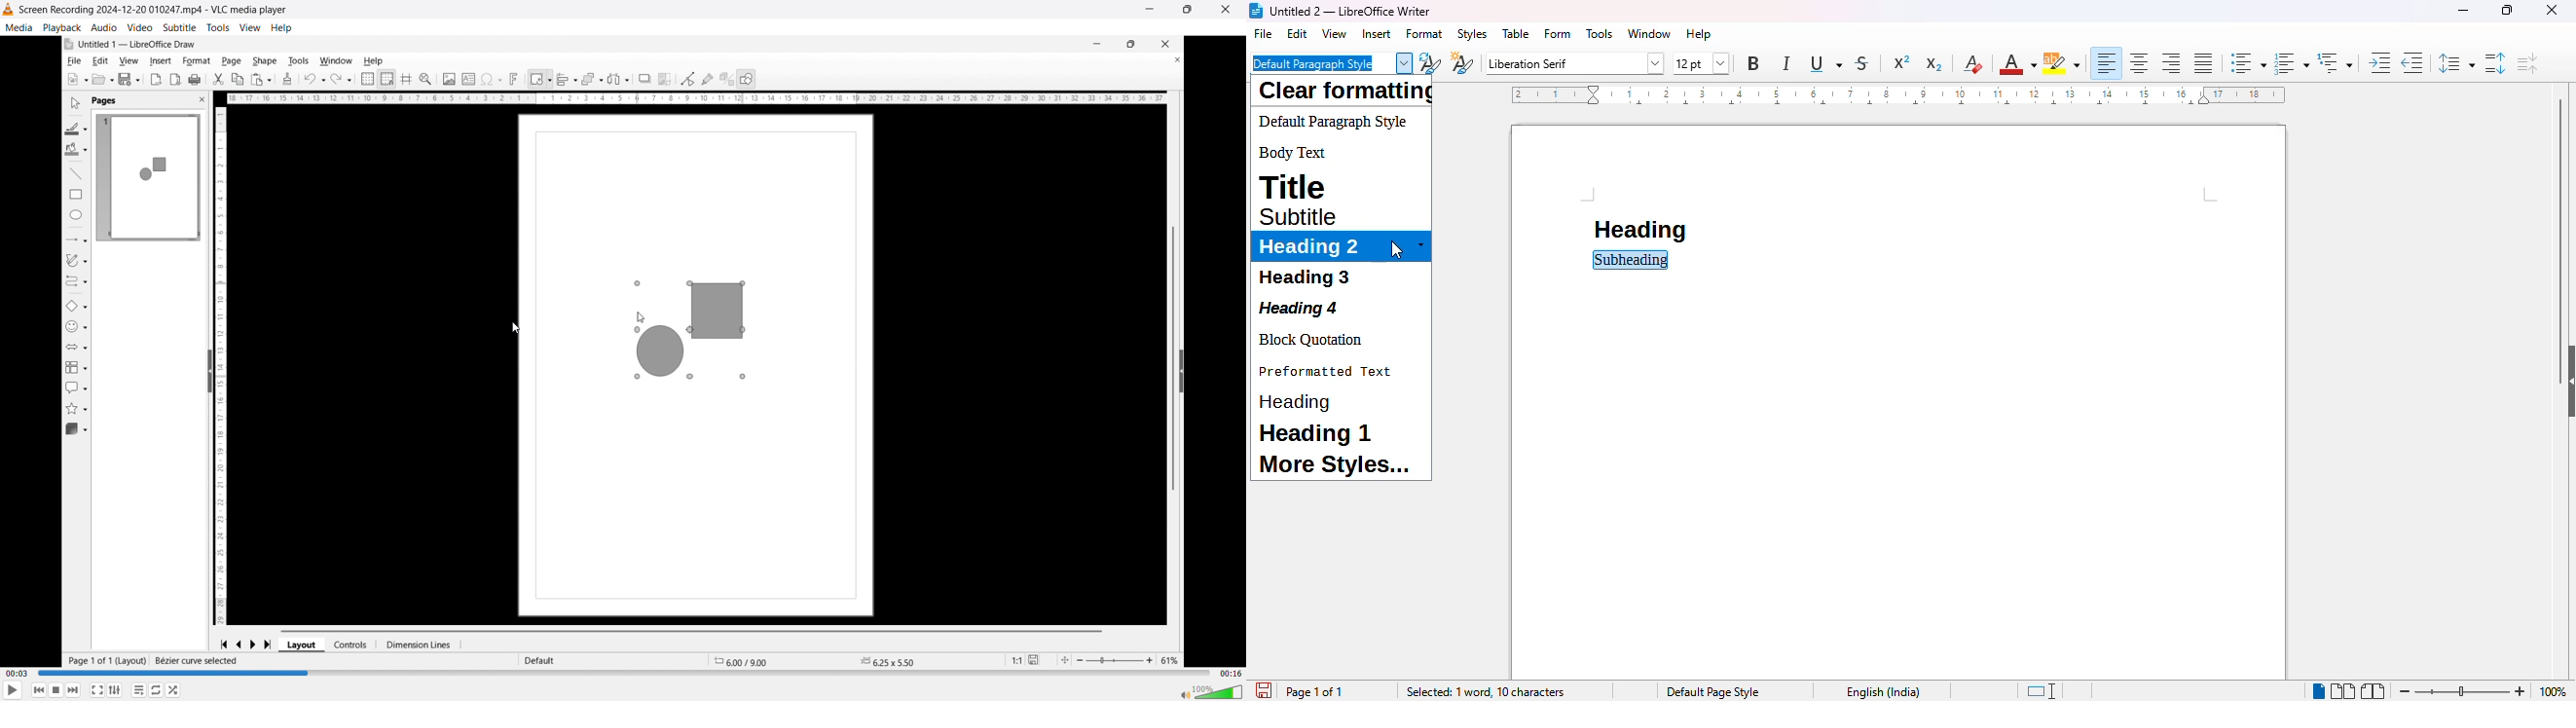  Describe the element at coordinates (2335, 62) in the screenshot. I see `set outline format` at that location.